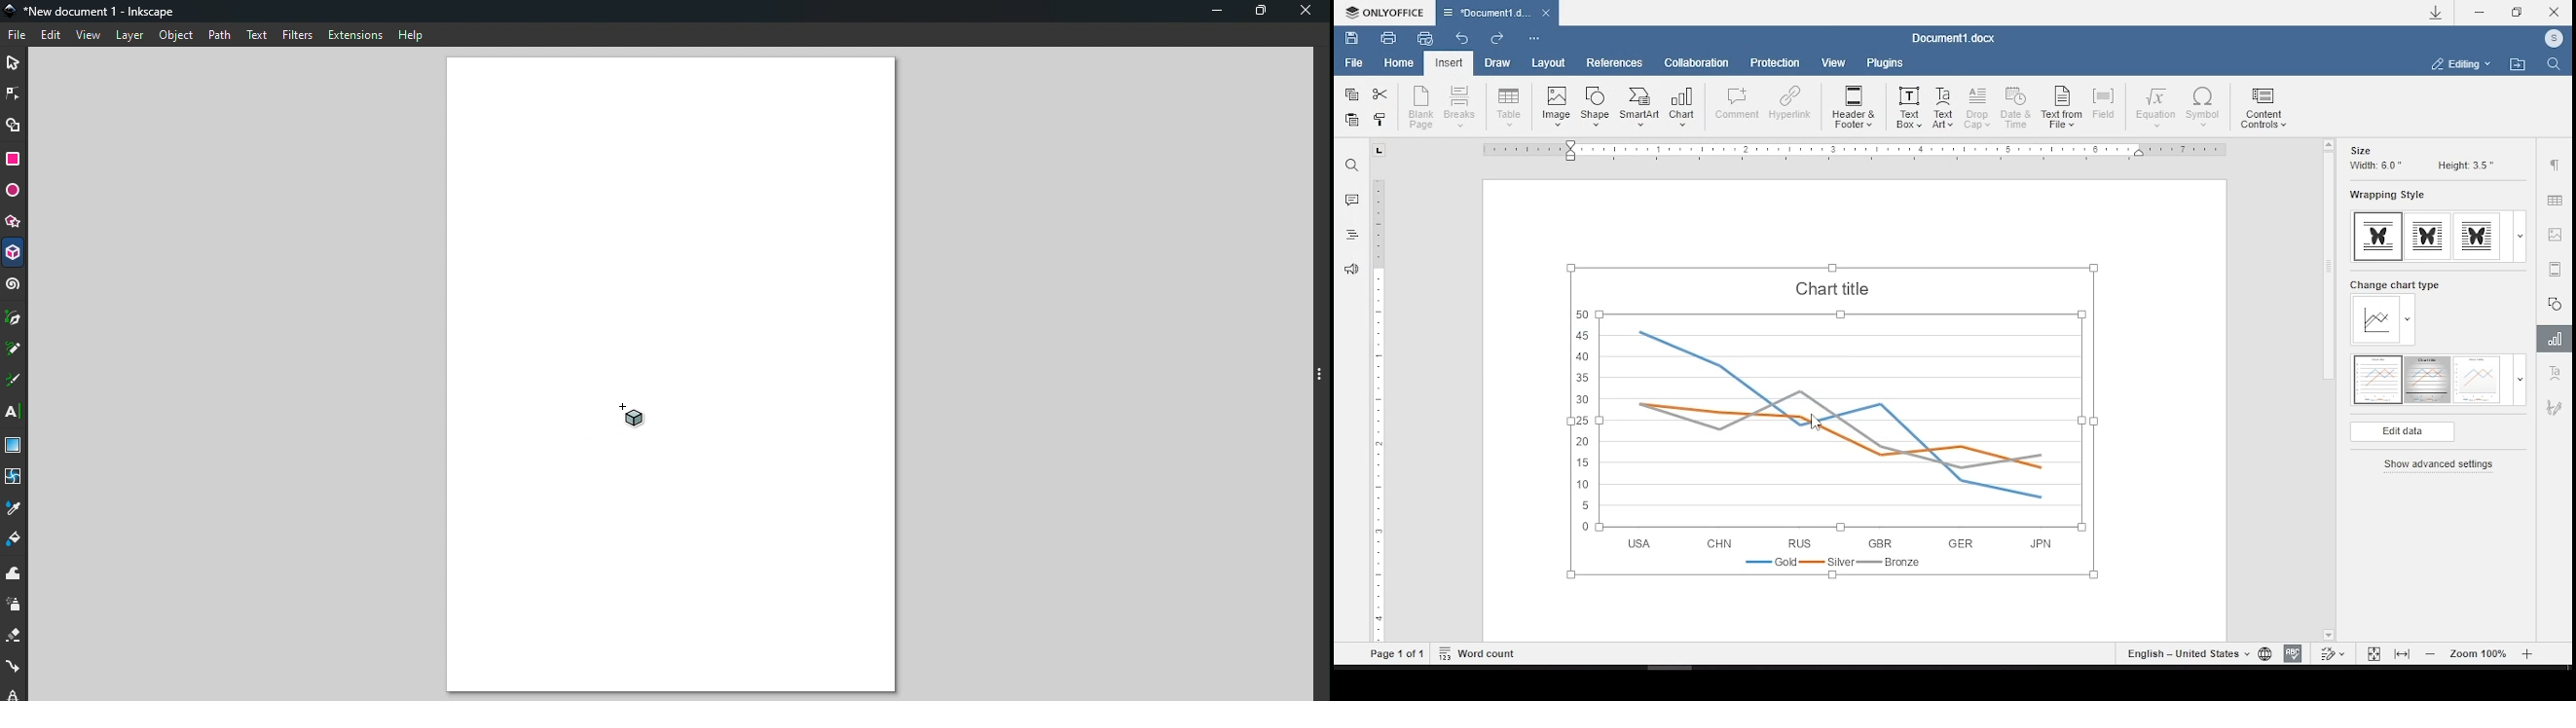 This screenshot has width=2576, height=728. I want to click on redo, so click(1496, 39).